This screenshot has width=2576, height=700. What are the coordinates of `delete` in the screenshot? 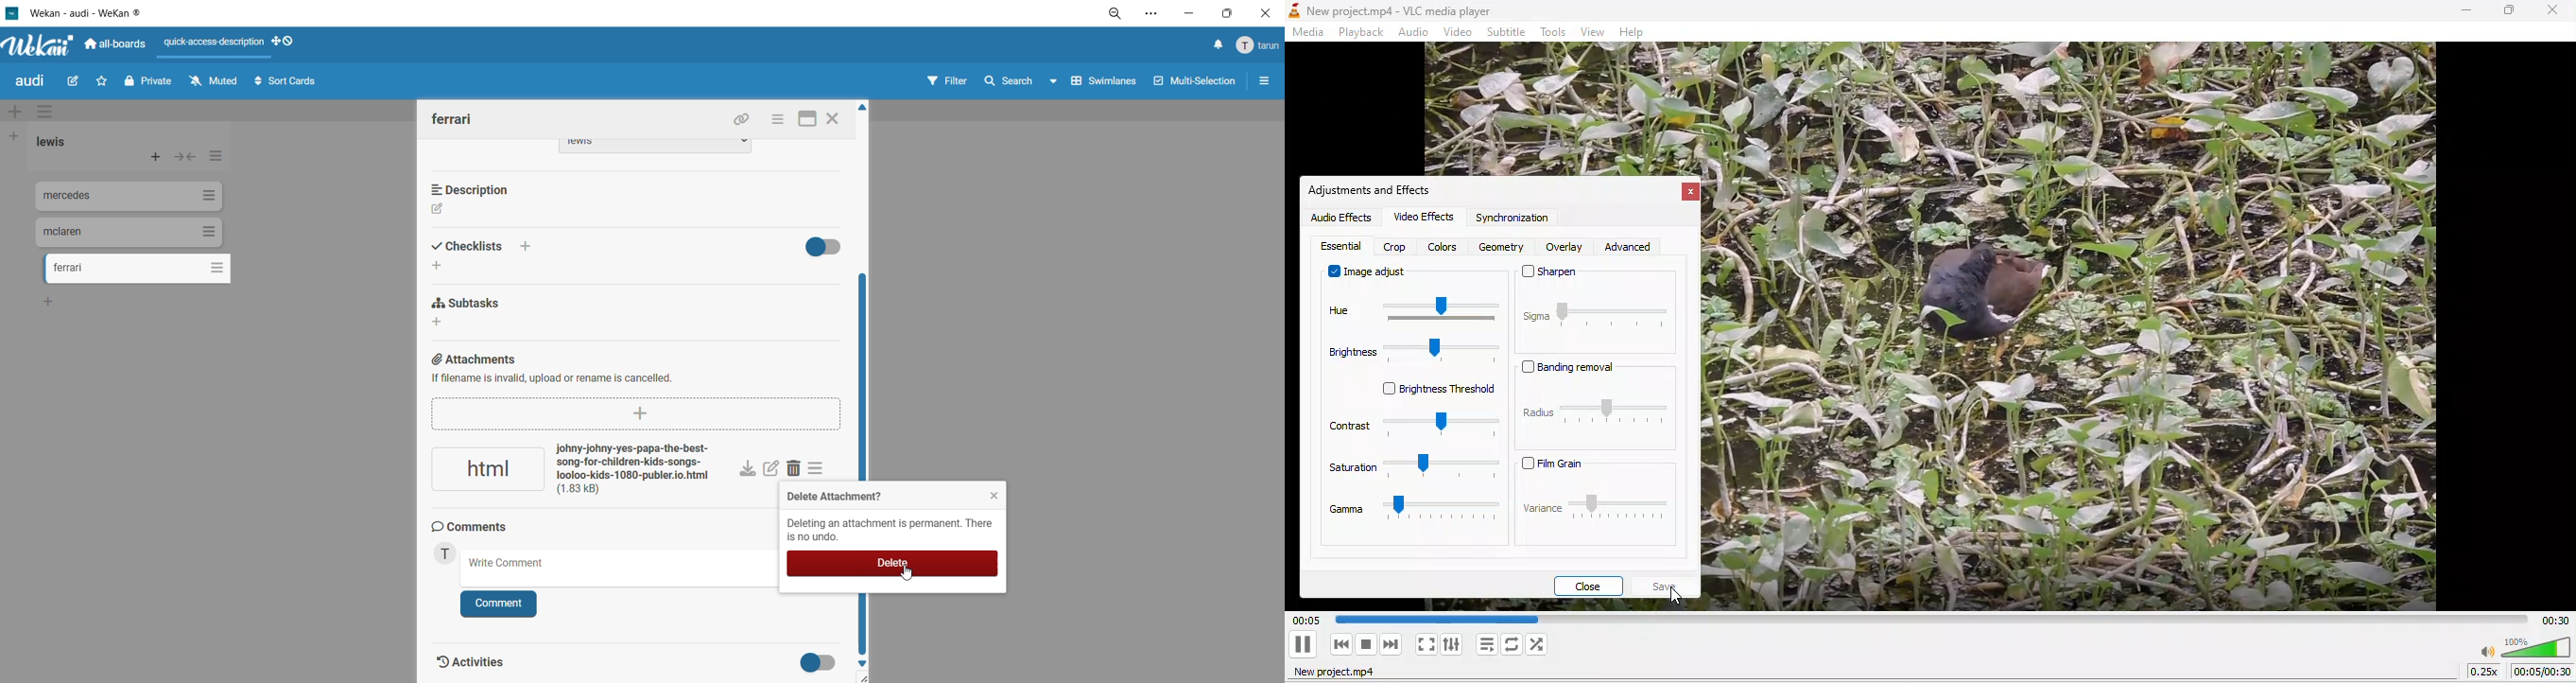 It's located at (798, 470).